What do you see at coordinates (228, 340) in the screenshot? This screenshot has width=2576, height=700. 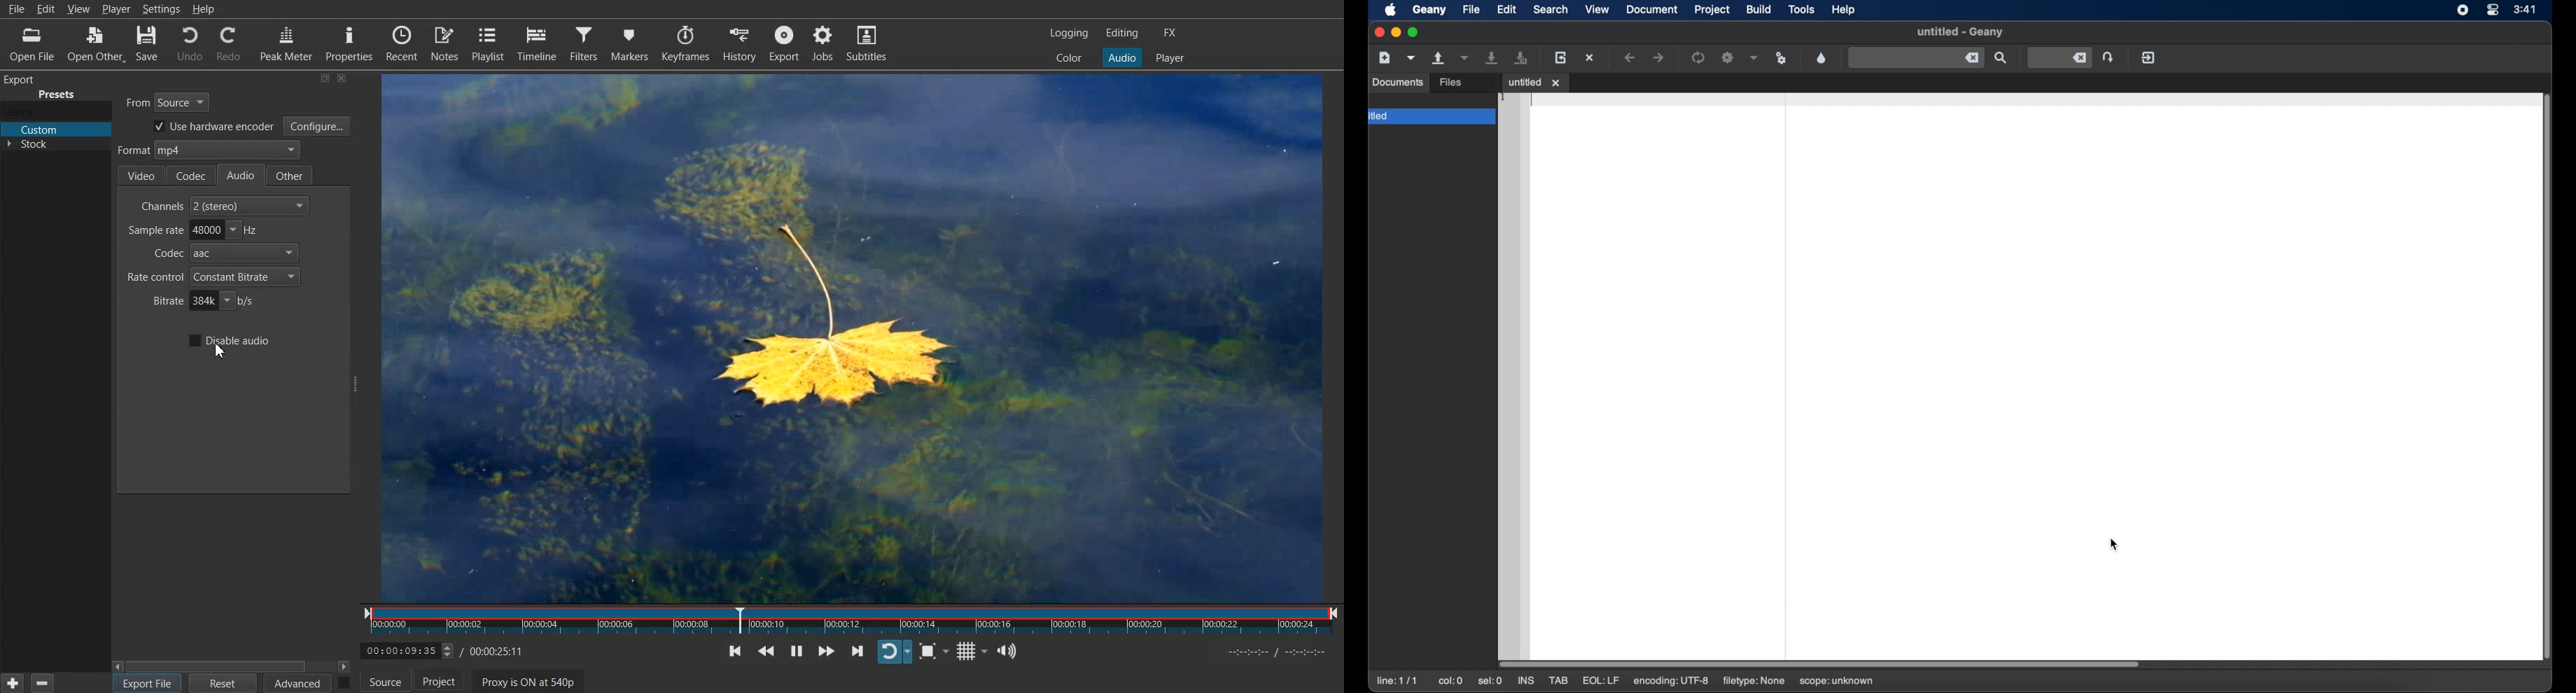 I see `Disable audio` at bounding box center [228, 340].